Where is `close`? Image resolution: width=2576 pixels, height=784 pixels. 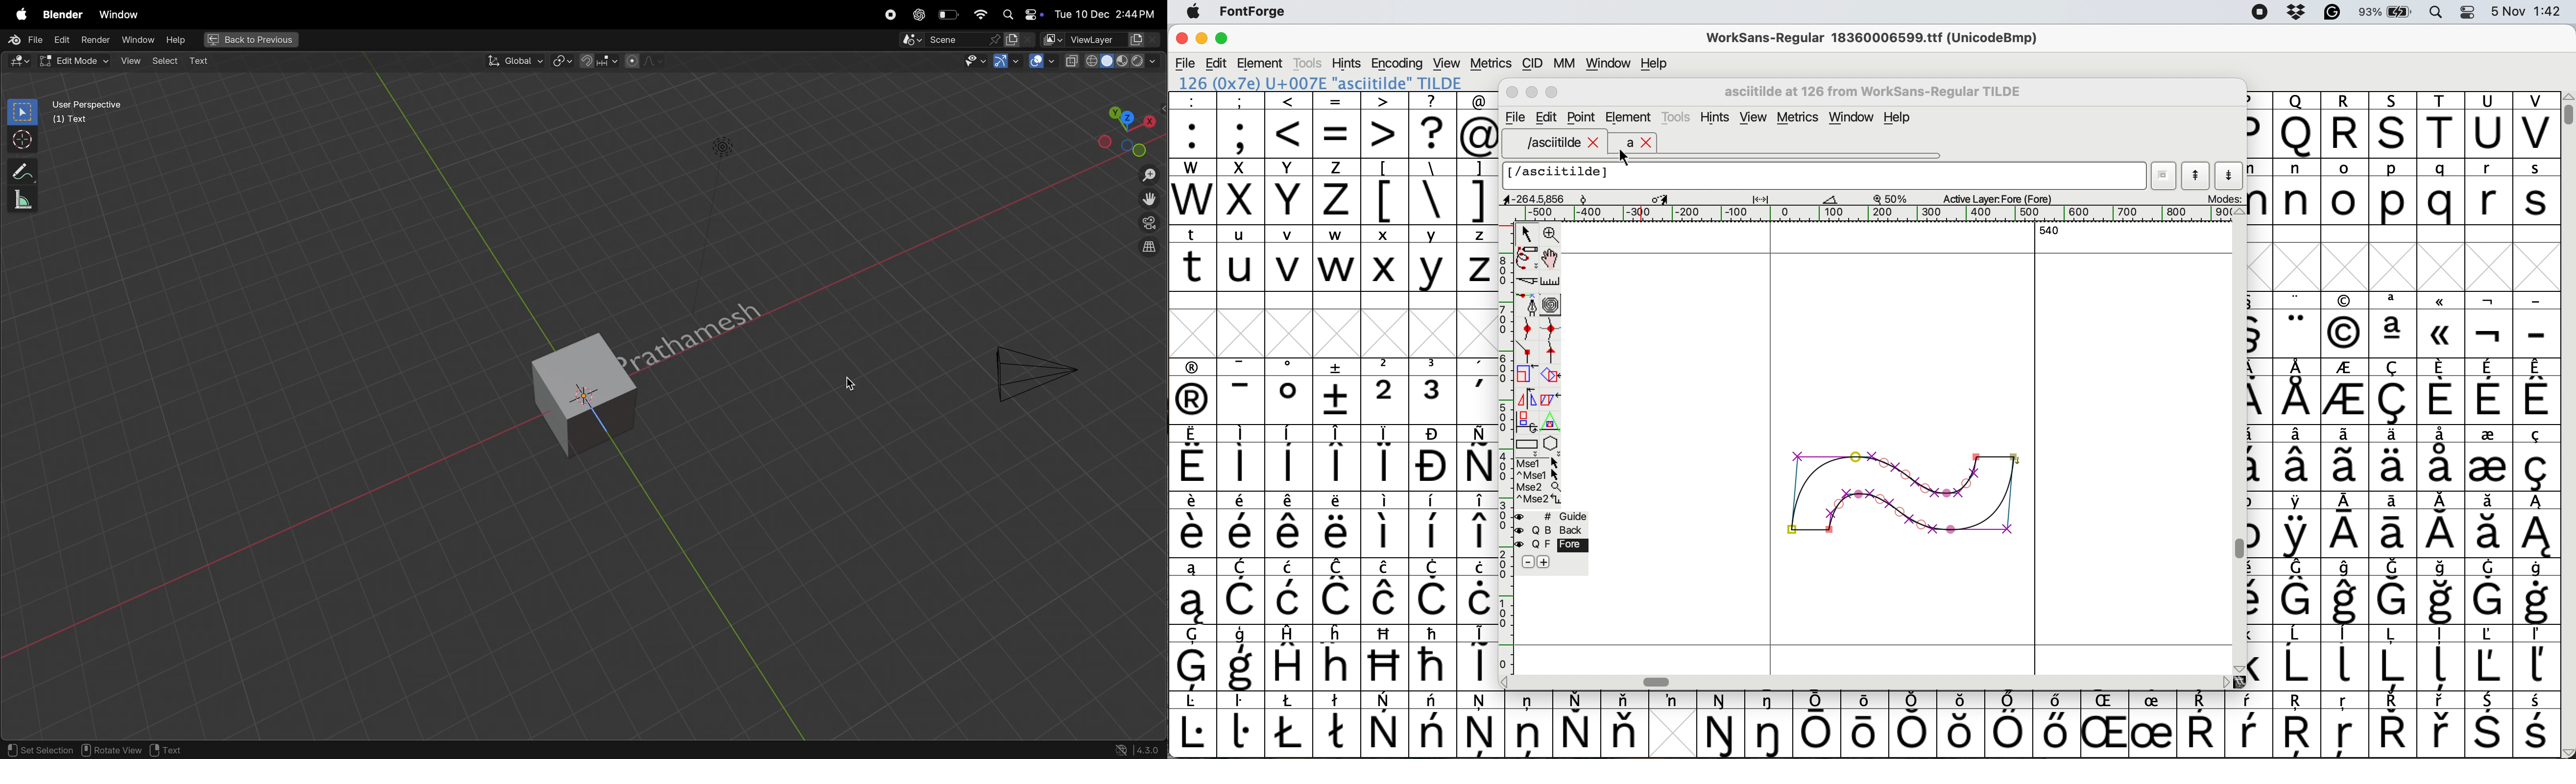 close is located at coordinates (1181, 40).